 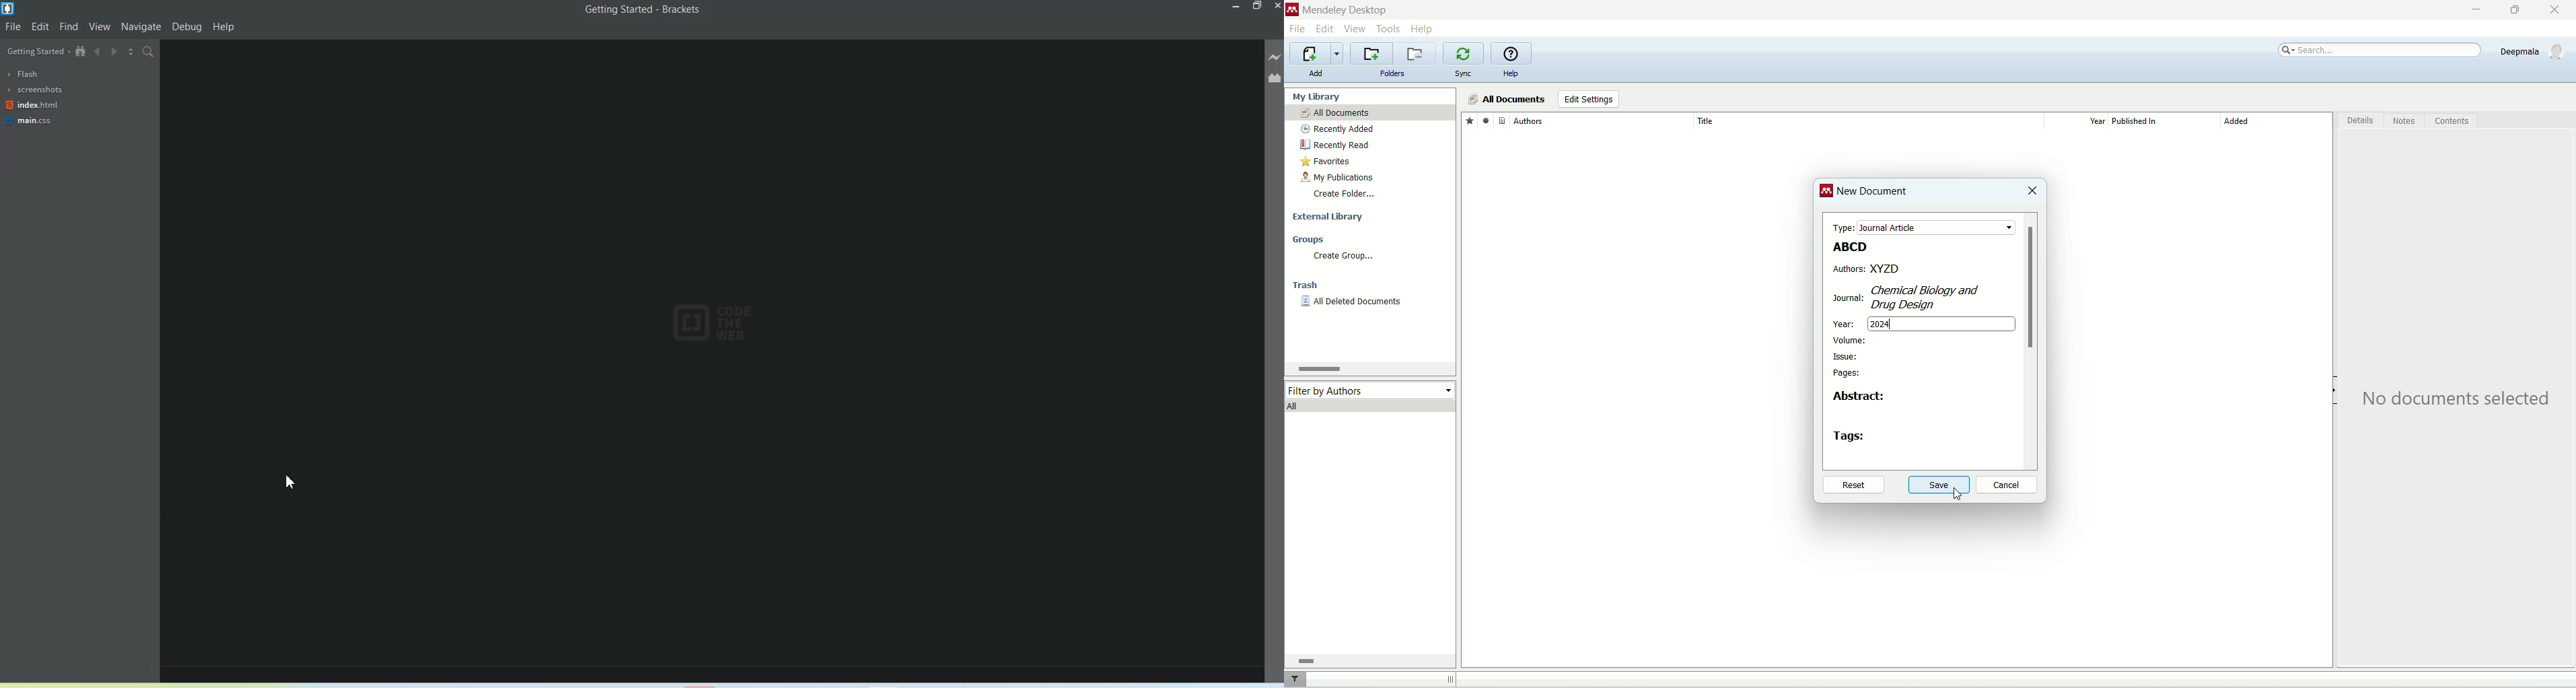 I want to click on title, so click(x=1867, y=121).